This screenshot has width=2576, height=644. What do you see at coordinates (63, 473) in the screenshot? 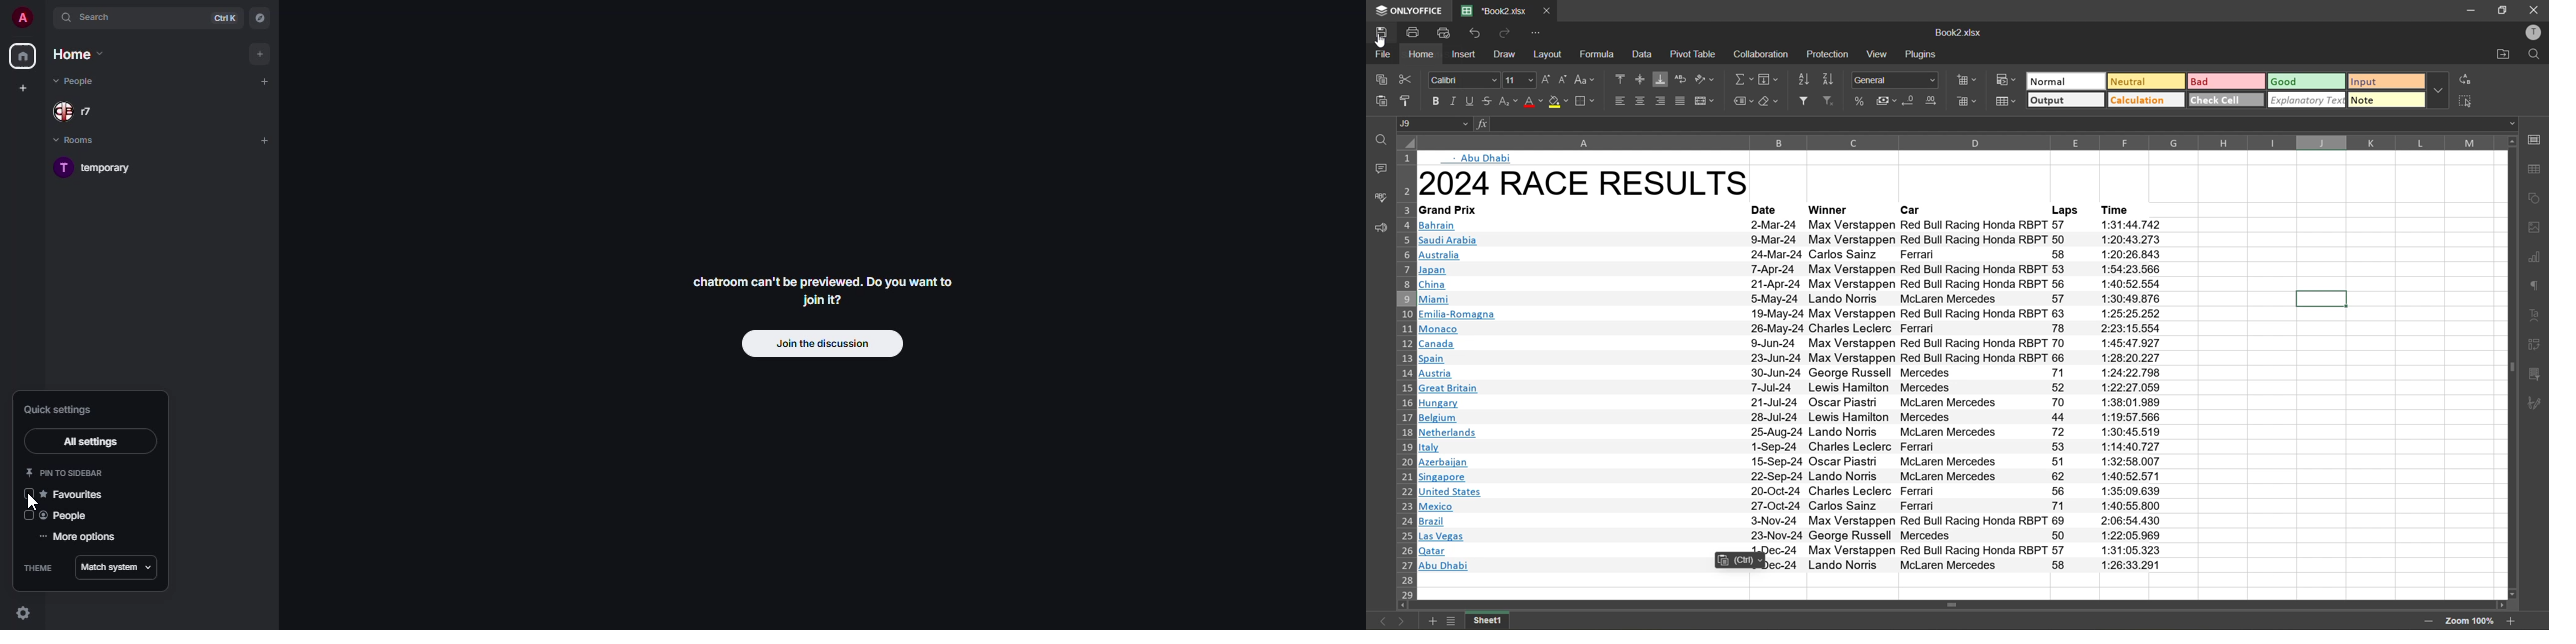
I see `pin to sidebar` at bounding box center [63, 473].